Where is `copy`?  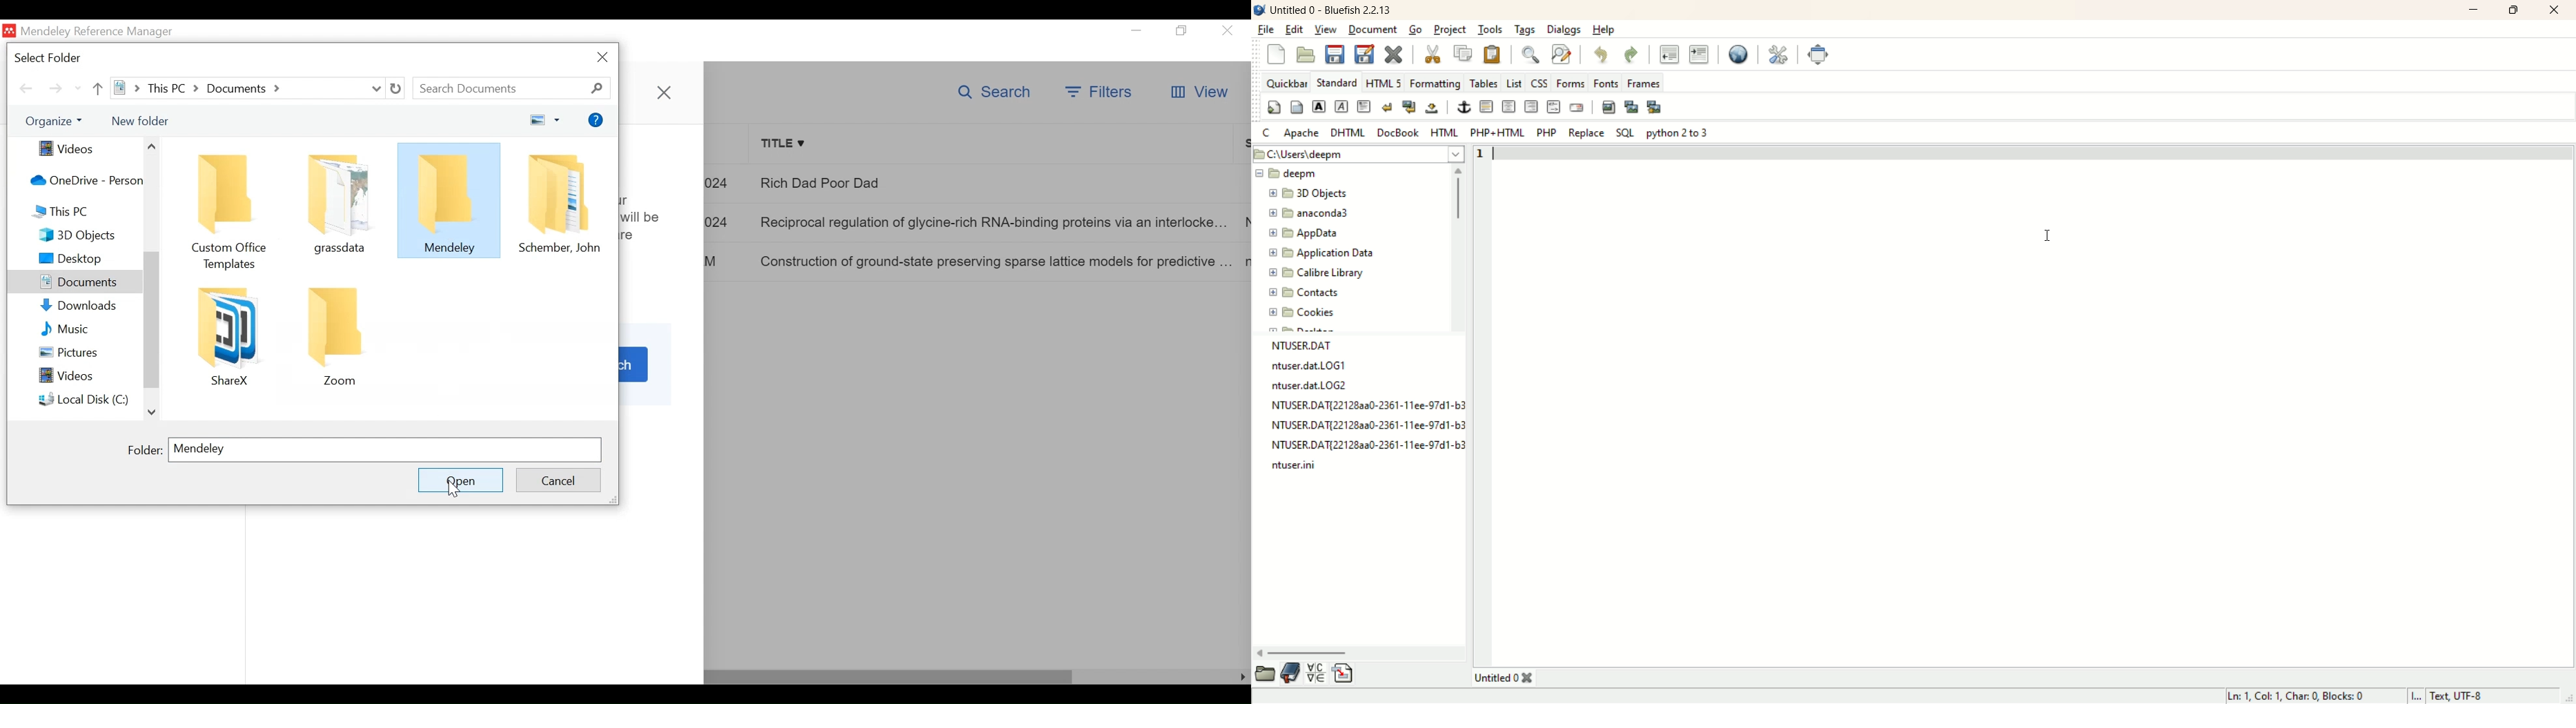 copy is located at coordinates (1464, 54).